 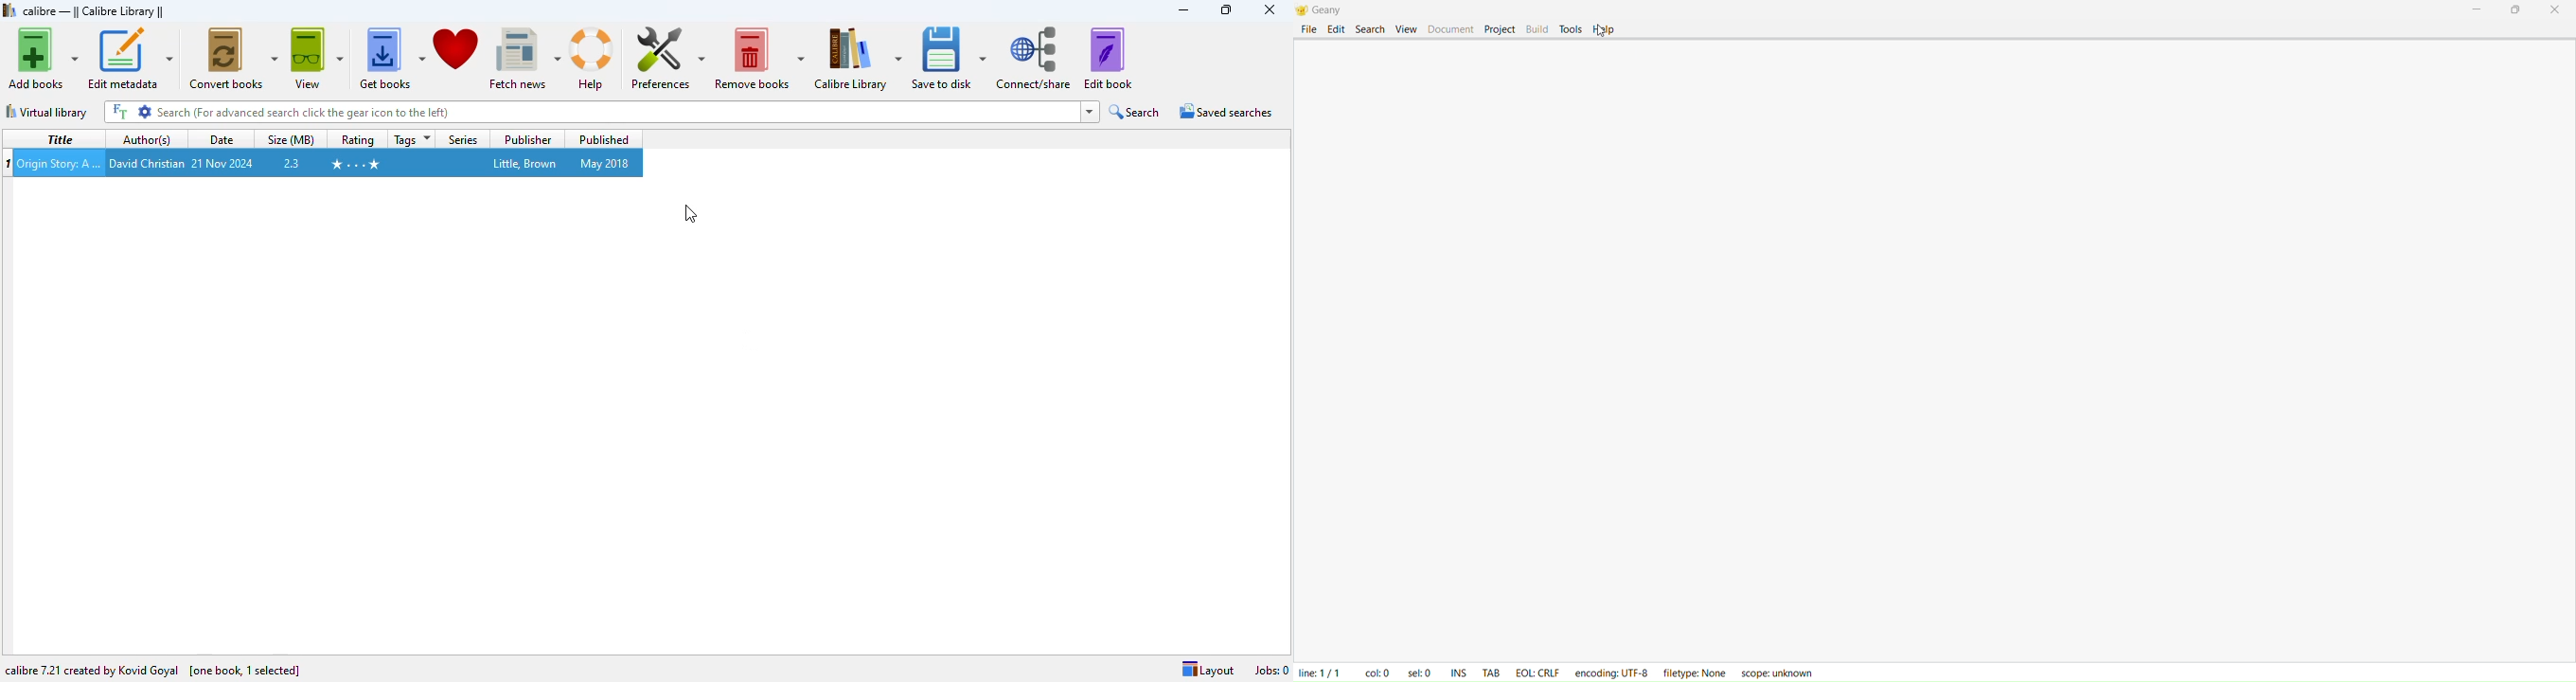 What do you see at coordinates (92, 670) in the screenshot?
I see `calibre 7.21 created by Kovid Goyal` at bounding box center [92, 670].